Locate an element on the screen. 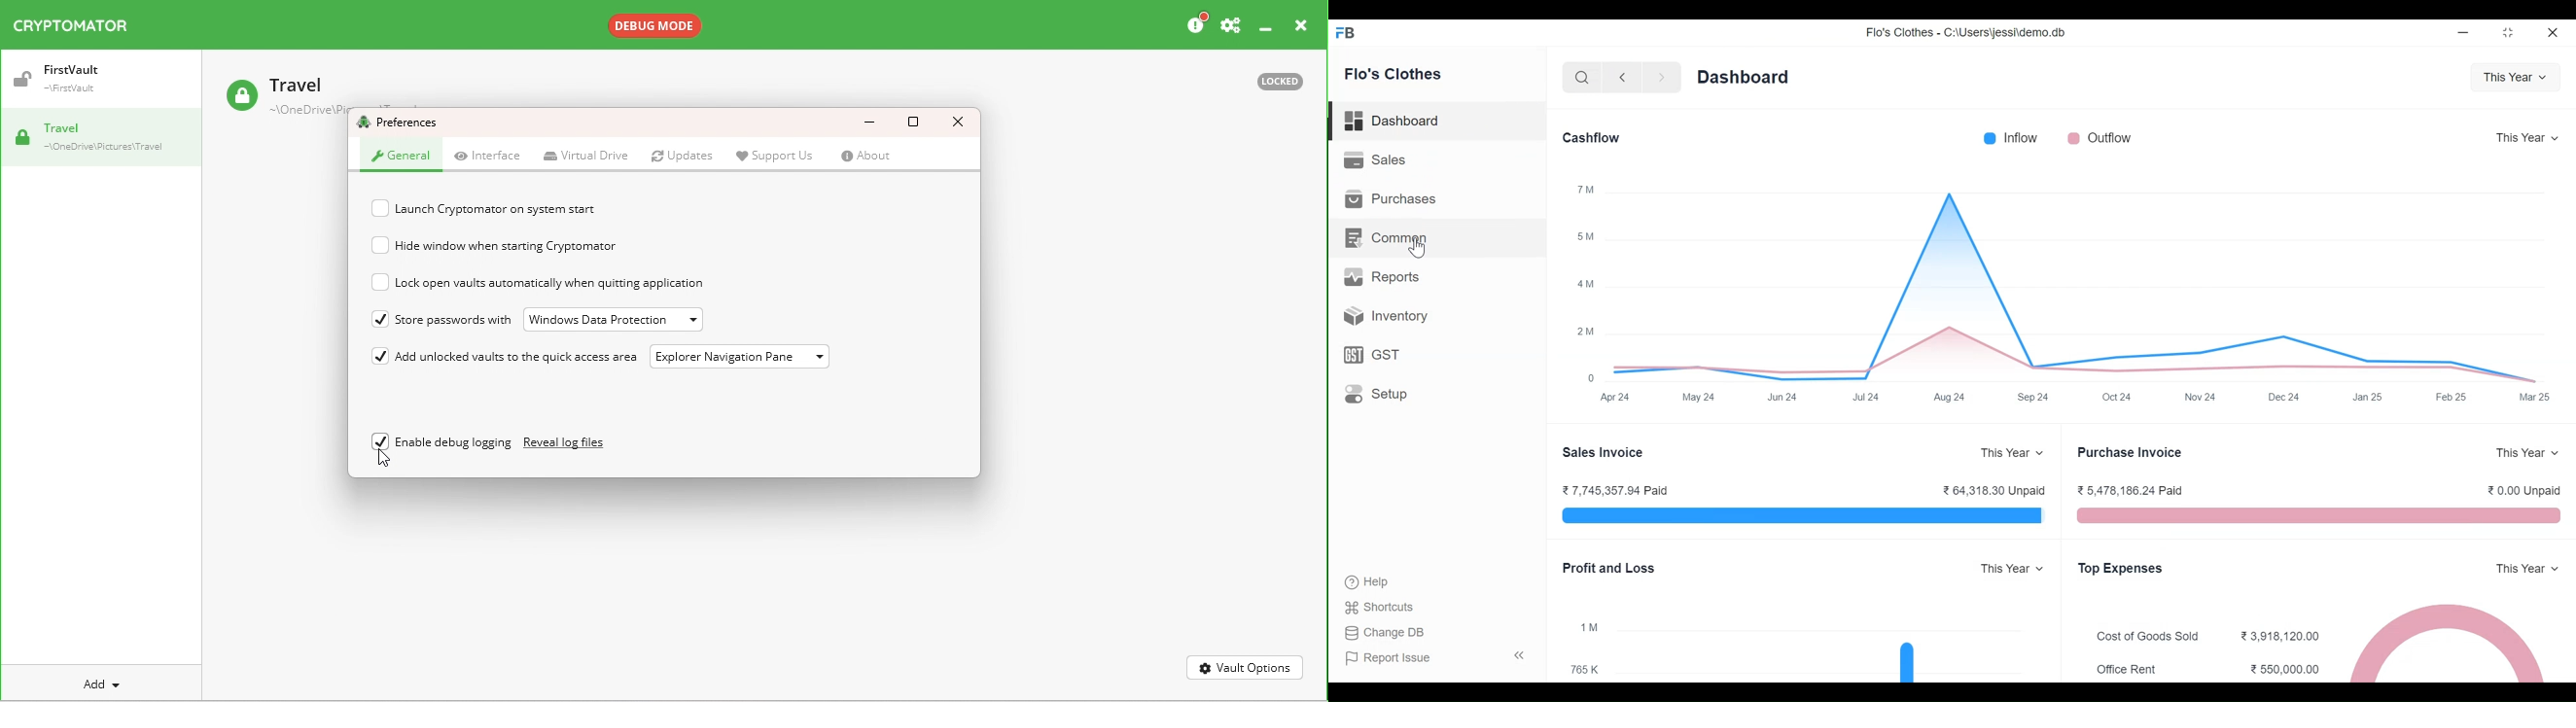 This screenshot has width=2576, height=728. Dashboard is located at coordinates (1742, 76).